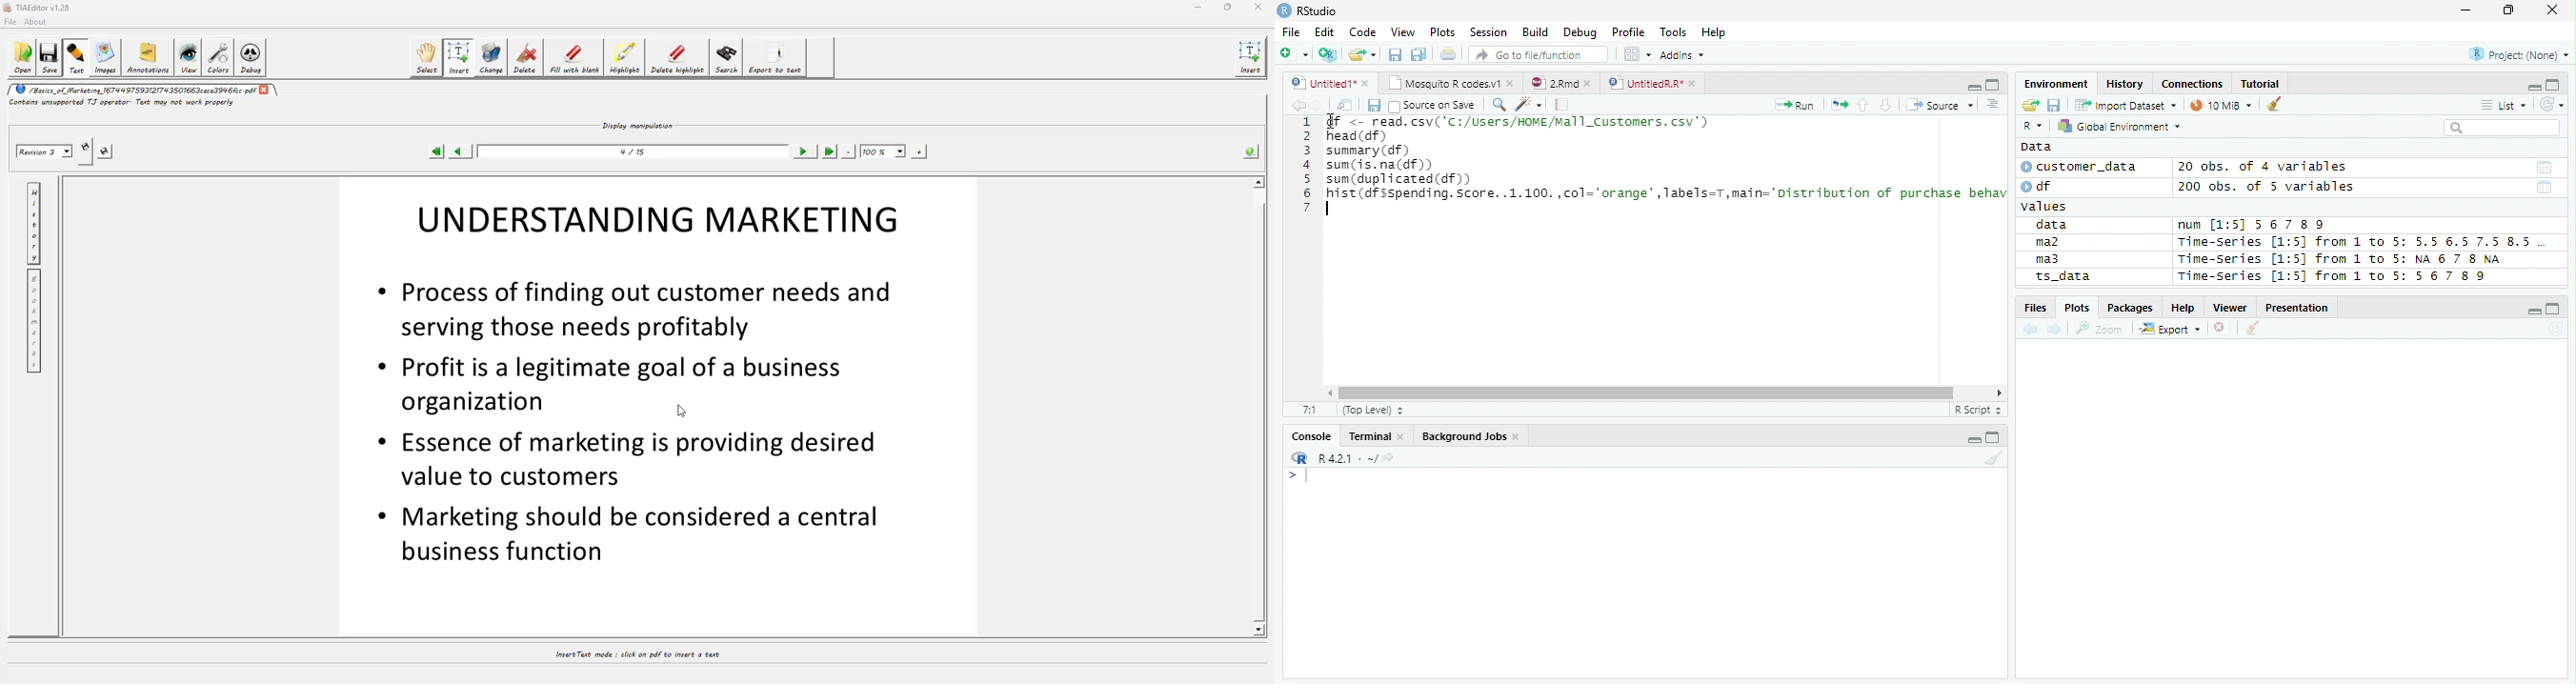 This screenshot has height=700, width=2576. What do you see at coordinates (1390, 457) in the screenshot?
I see `View Current work directory` at bounding box center [1390, 457].